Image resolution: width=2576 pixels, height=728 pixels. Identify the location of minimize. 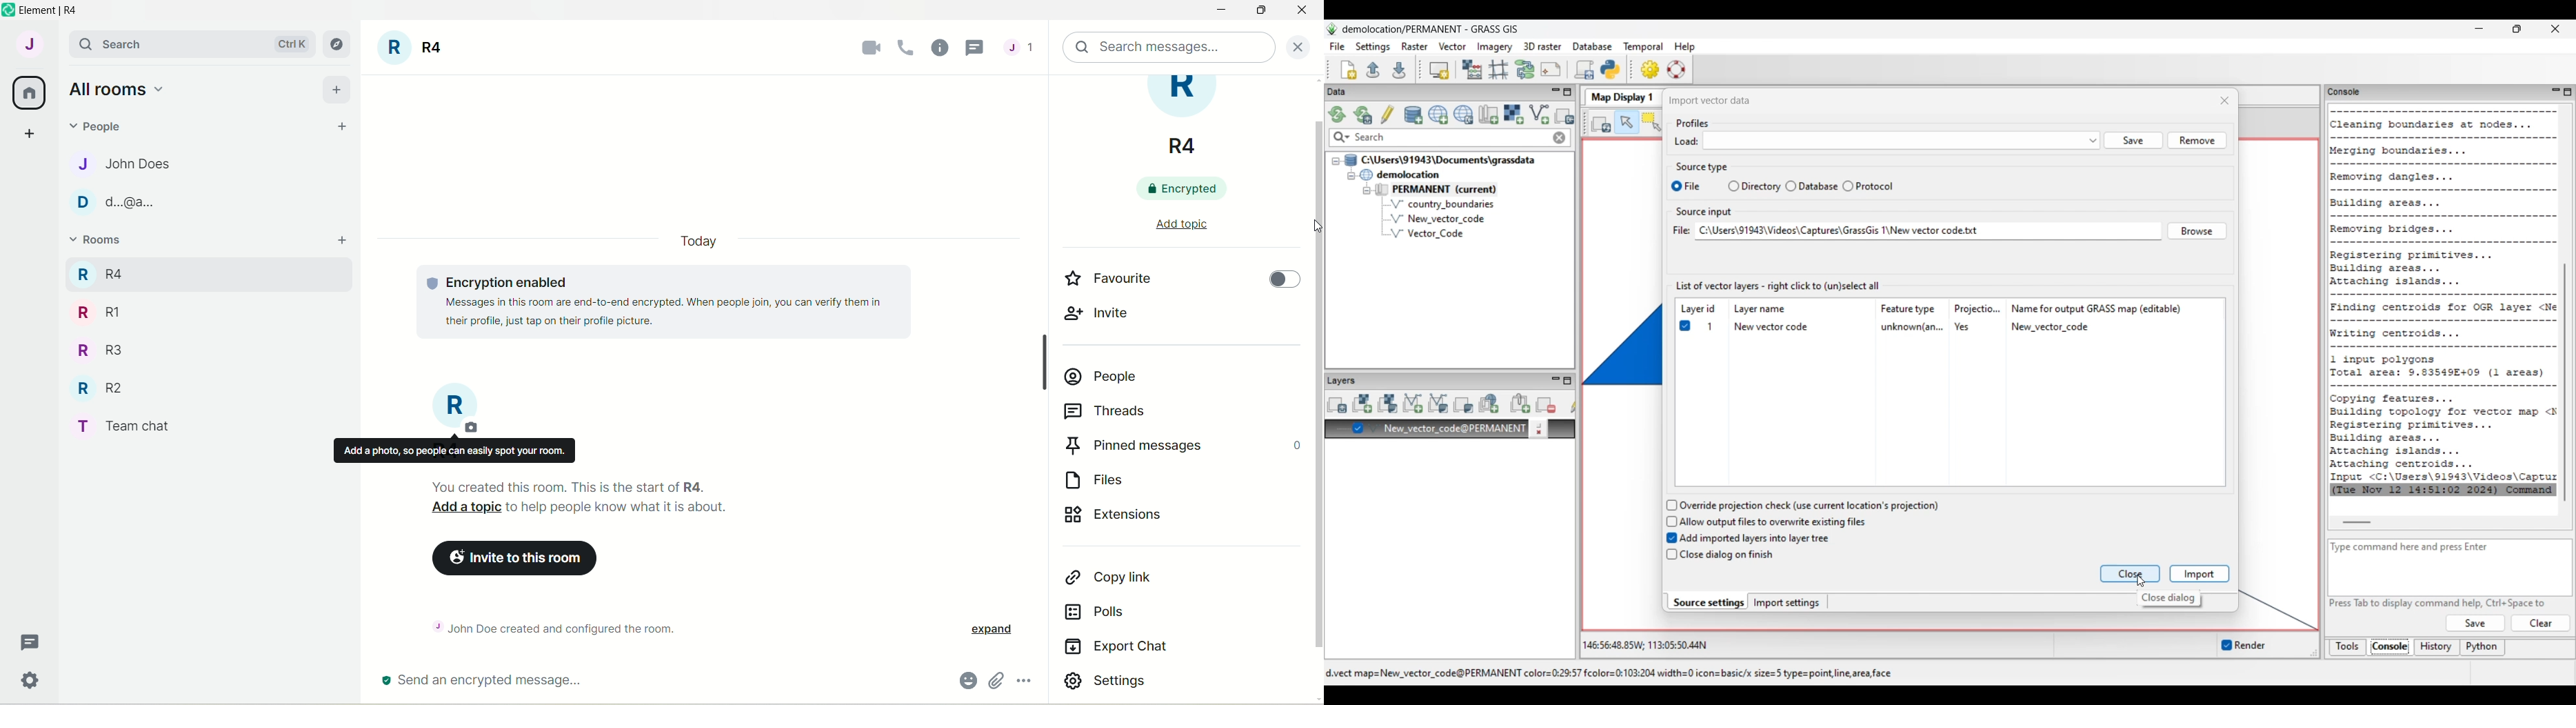
(1218, 12).